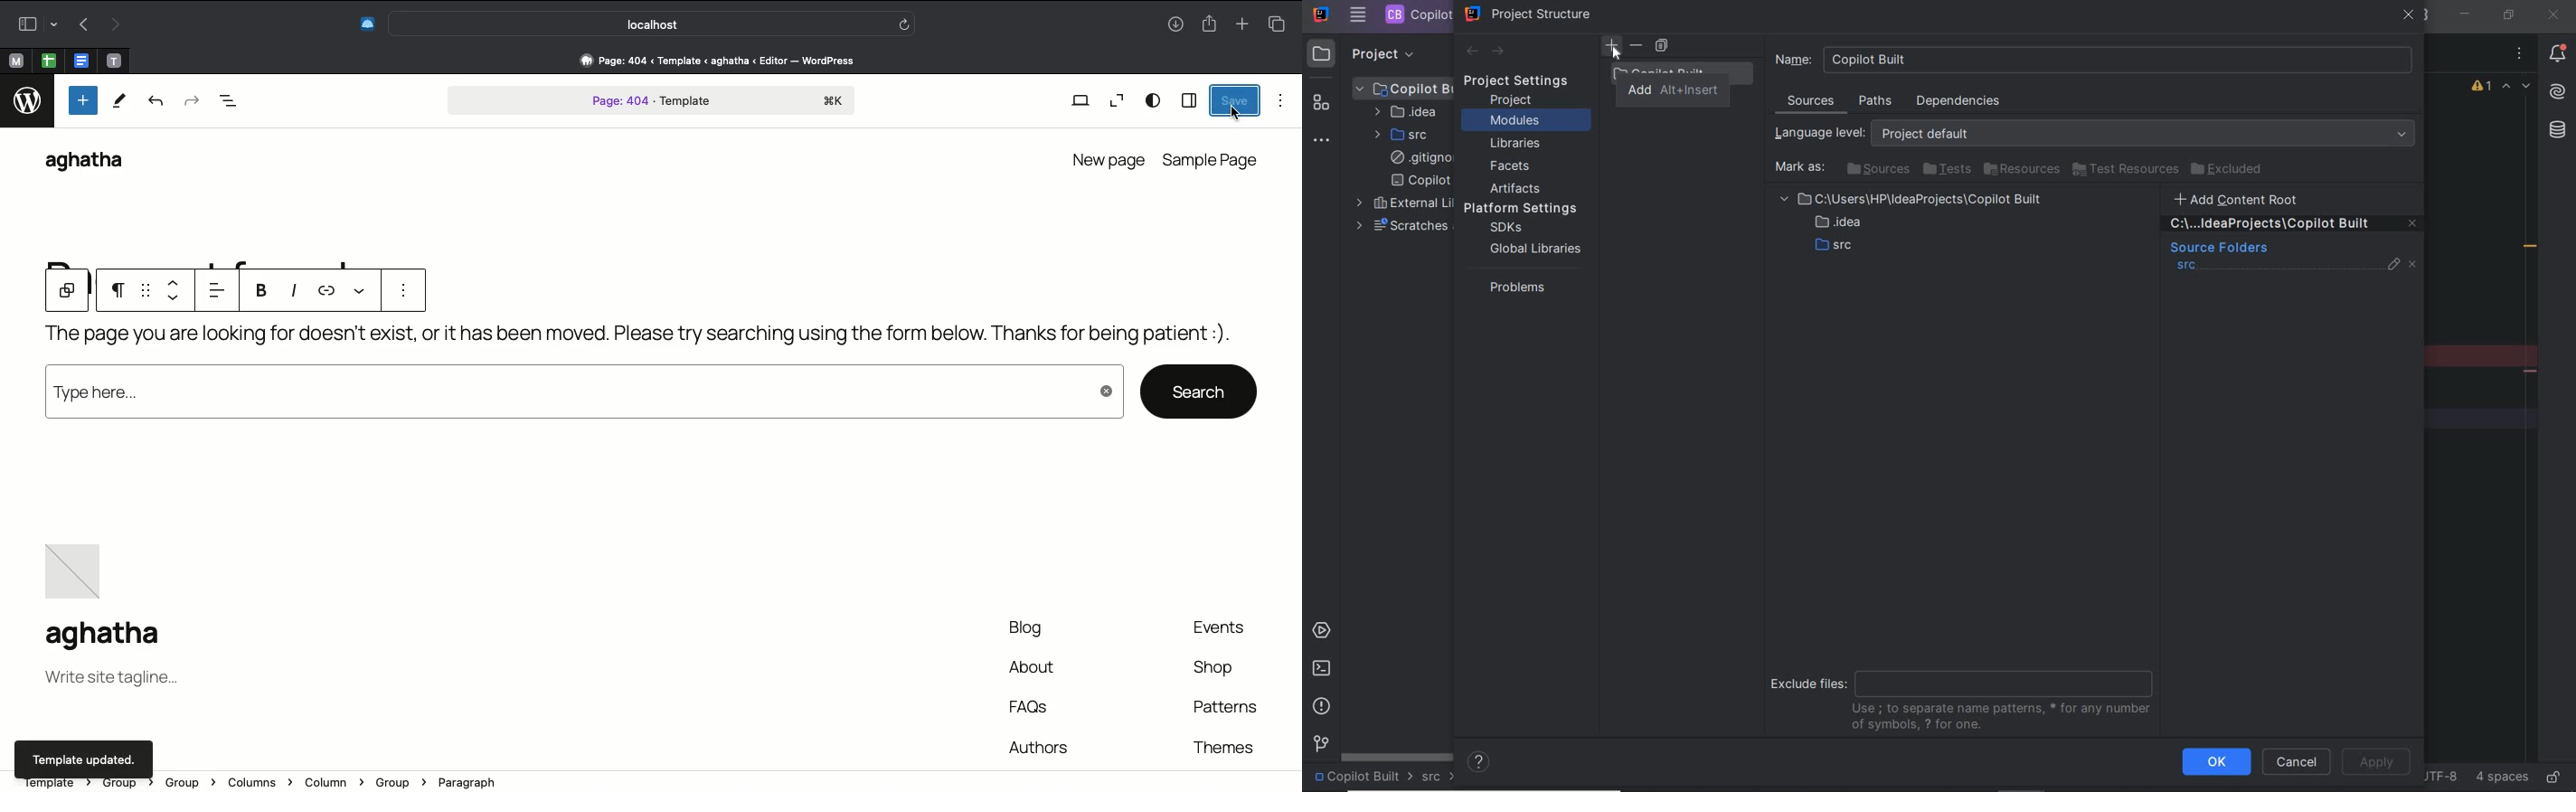  Describe the element at coordinates (177, 290) in the screenshot. I see `Move up down` at that location.